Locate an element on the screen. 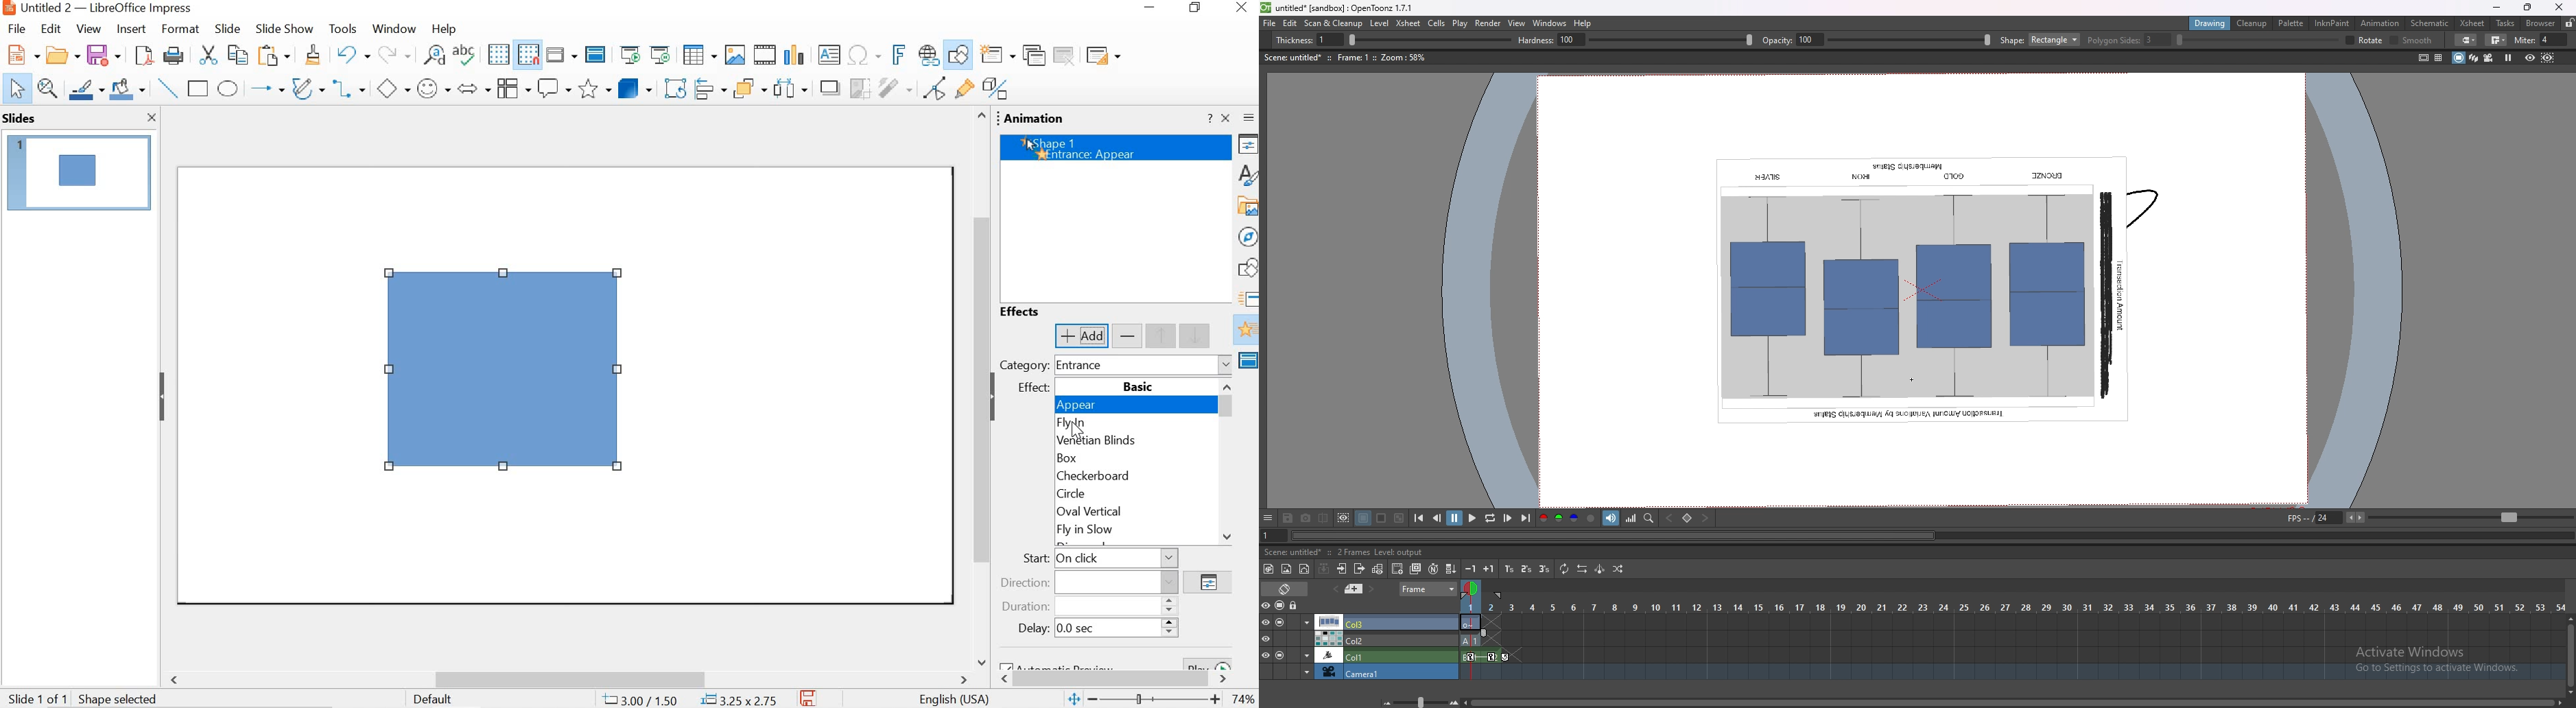 The height and width of the screenshot is (728, 2576). find and replace is located at coordinates (433, 55).